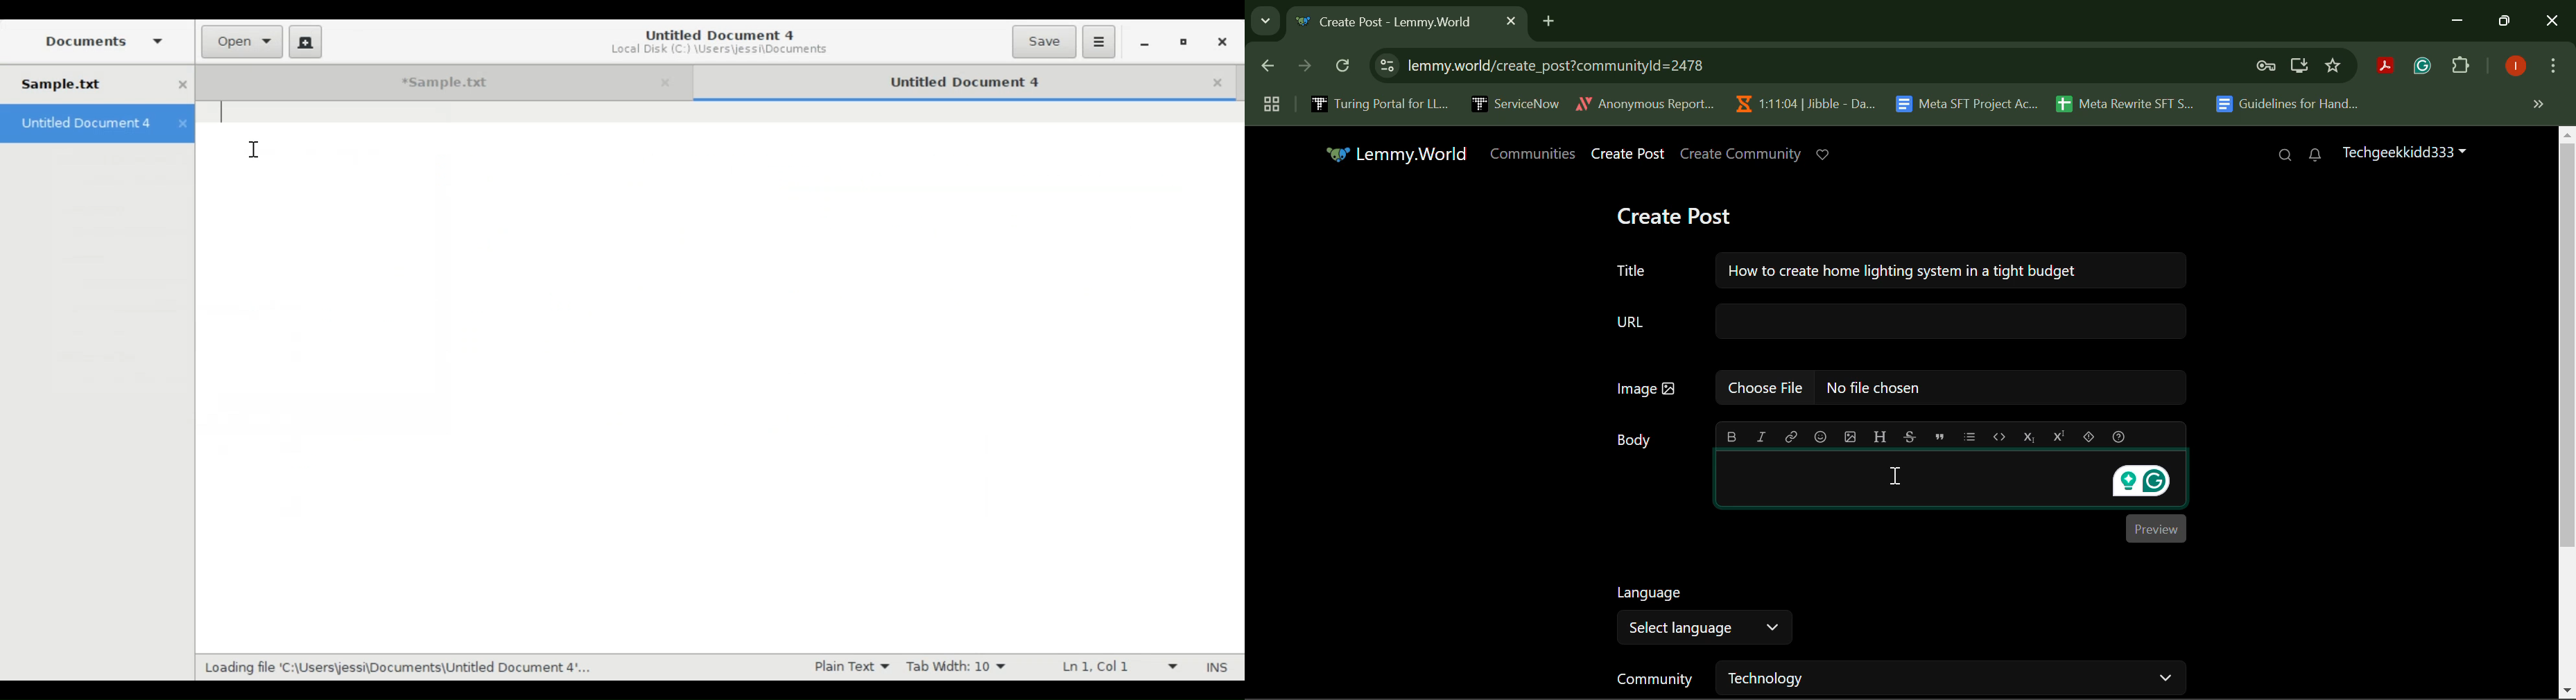 This screenshot has width=2576, height=700. What do you see at coordinates (2030, 435) in the screenshot?
I see `subscript` at bounding box center [2030, 435].